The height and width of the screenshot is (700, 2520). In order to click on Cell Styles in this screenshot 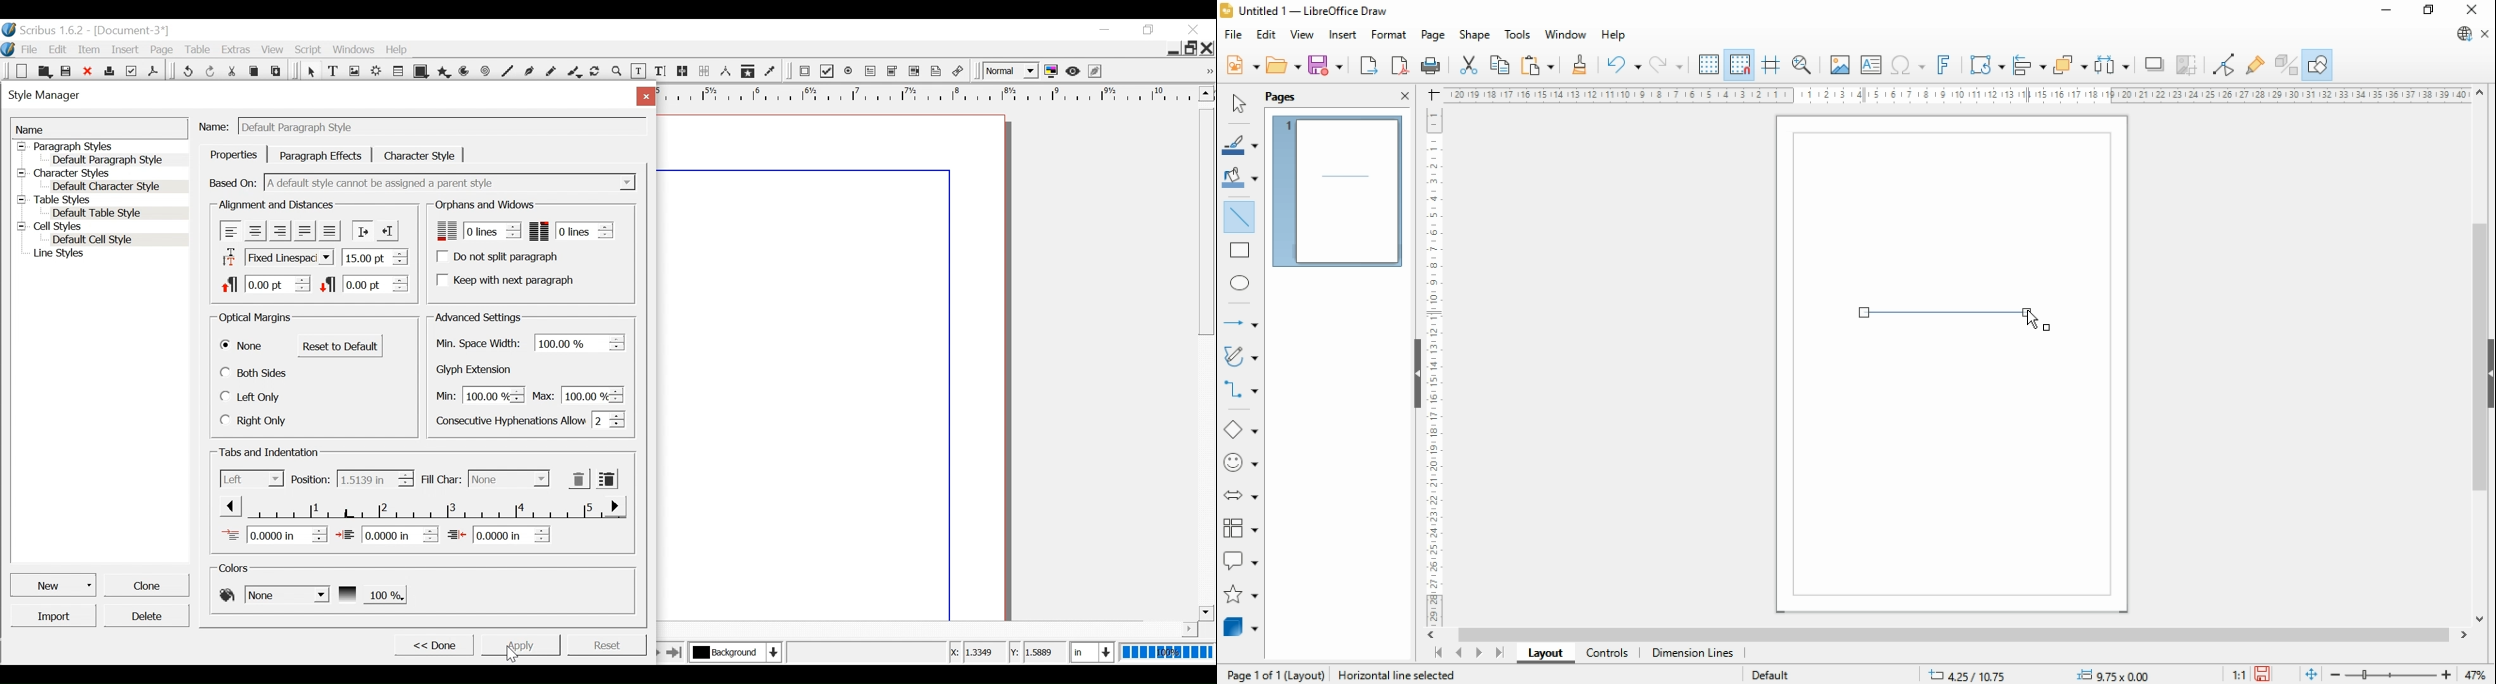, I will do `click(101, 227)`.